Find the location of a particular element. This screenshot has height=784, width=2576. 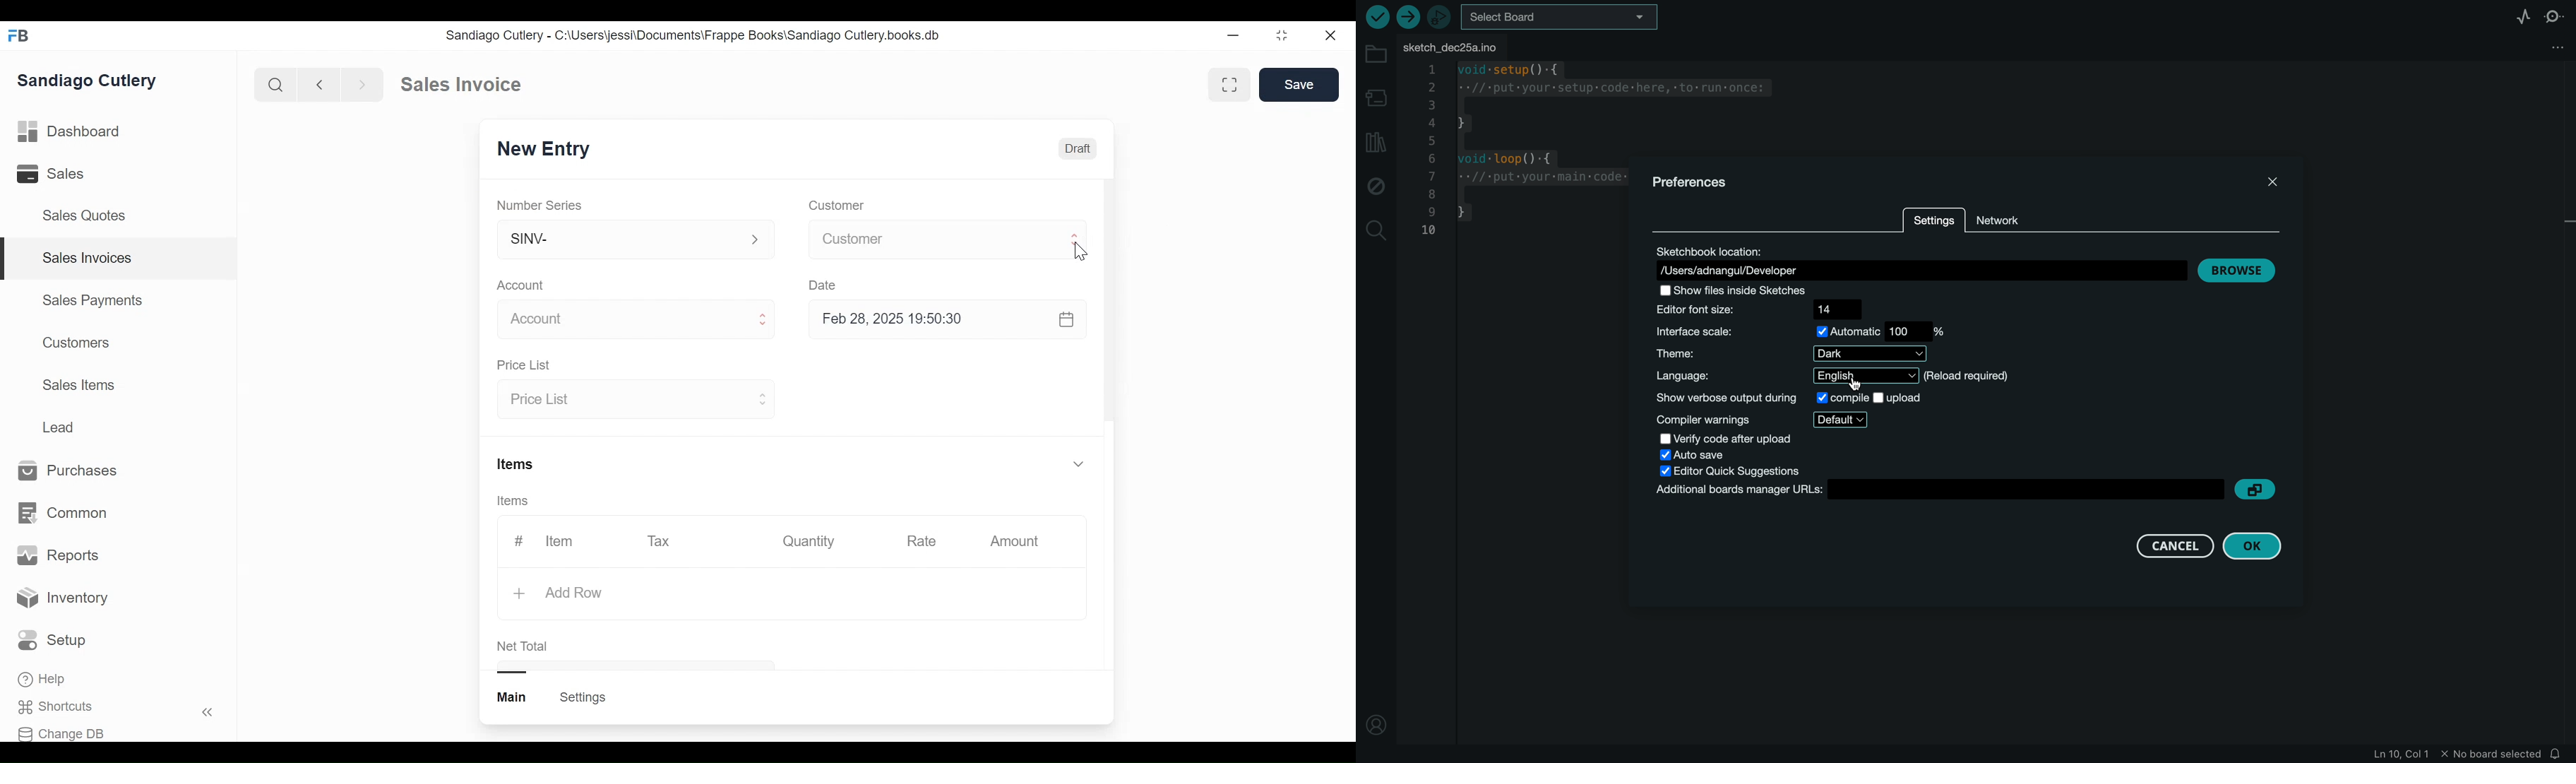

FB logo is located at coordinates (19, 35).